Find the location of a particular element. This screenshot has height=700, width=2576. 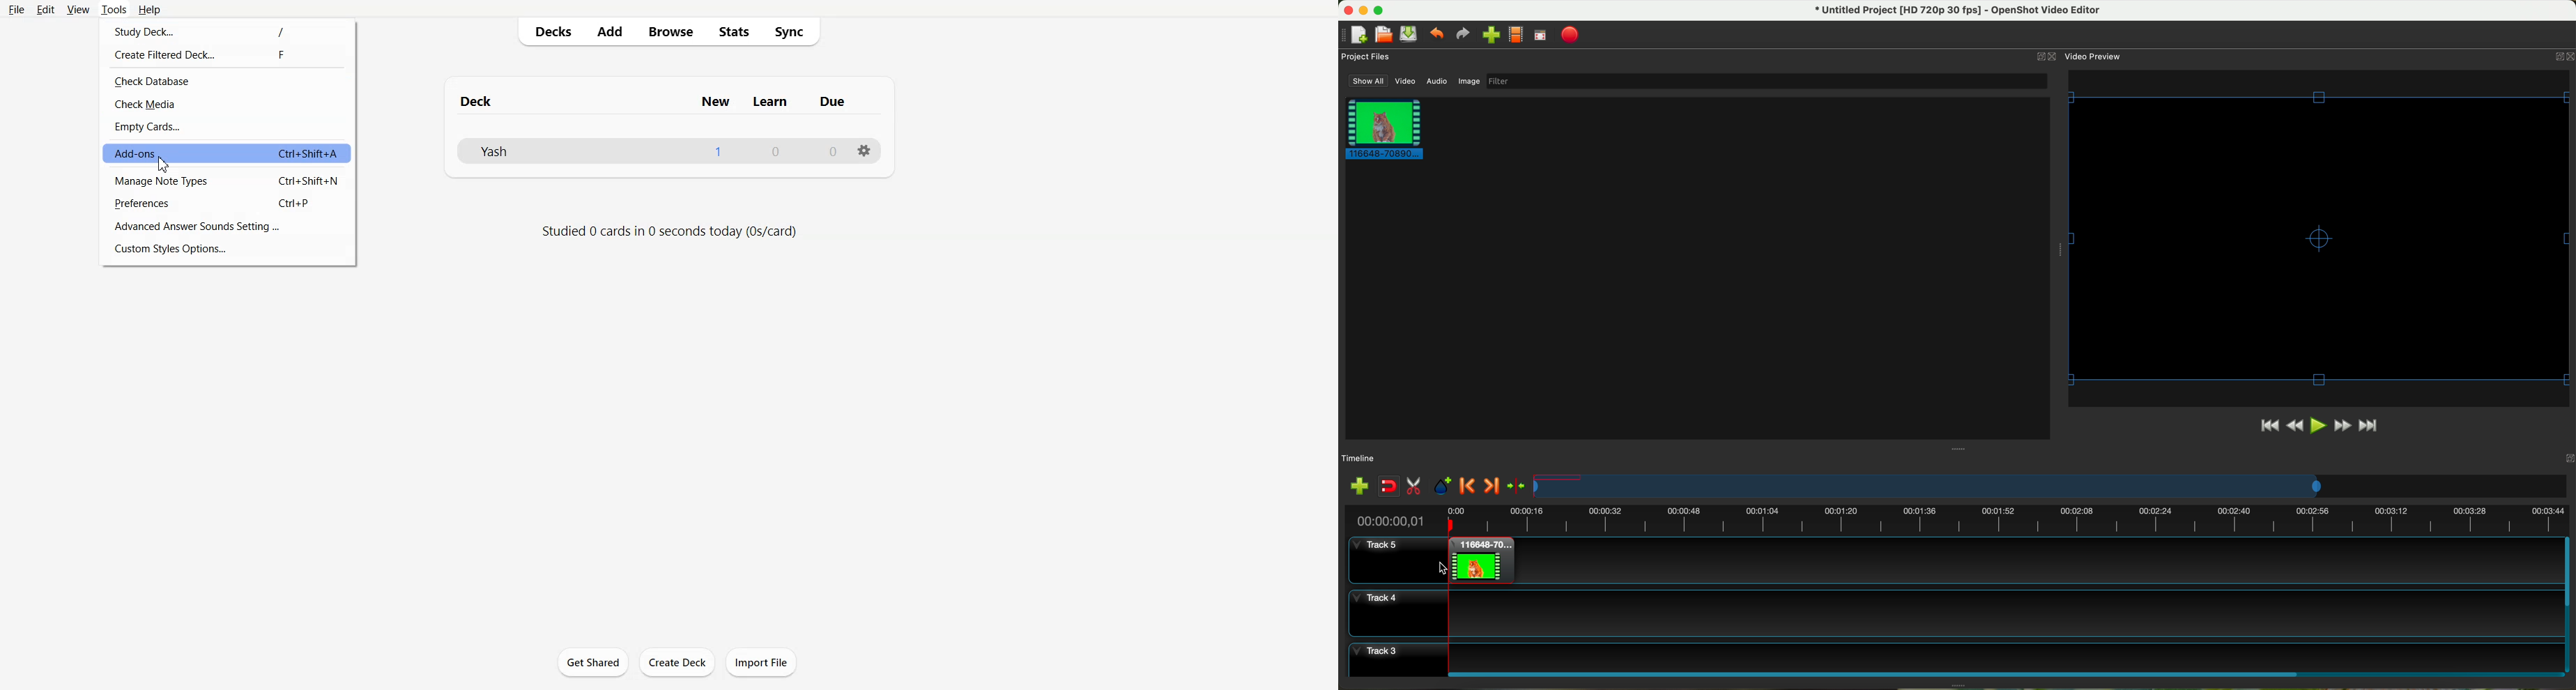

Custom Styles Options is located at coordinates (229, 250).